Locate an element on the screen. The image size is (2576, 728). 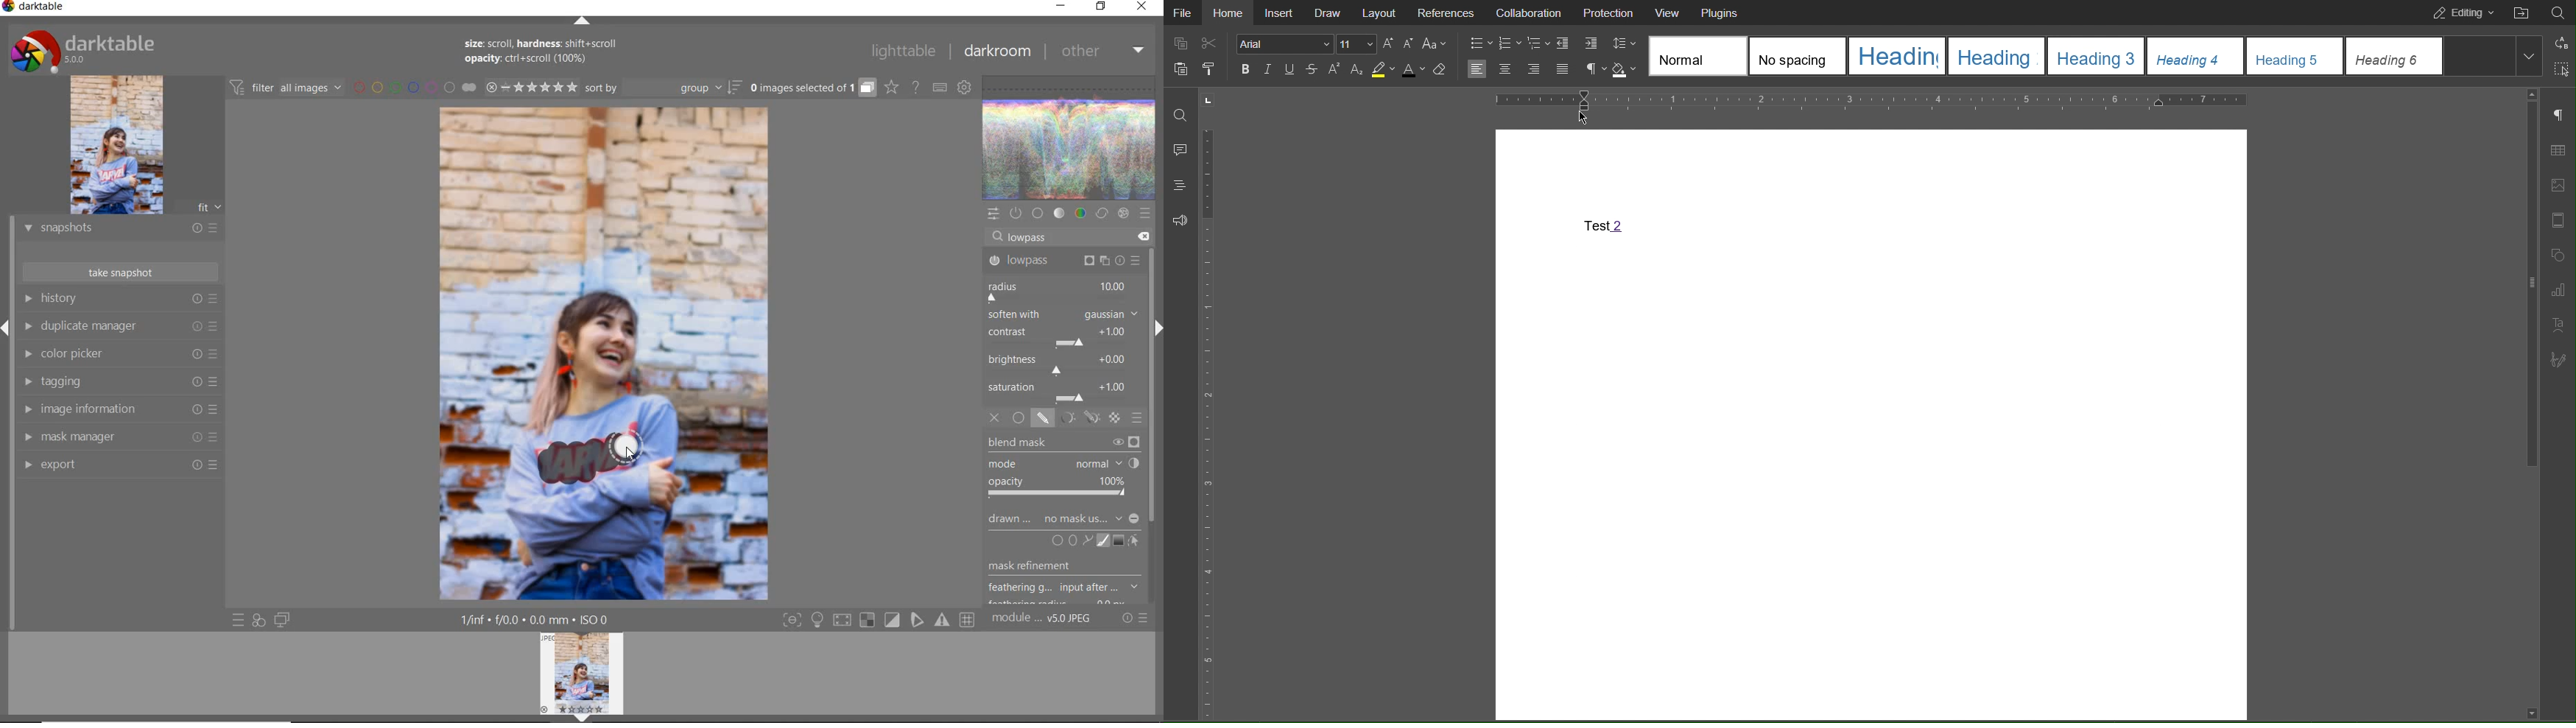
Increase Text Size is located at coordinates (1390, 43).